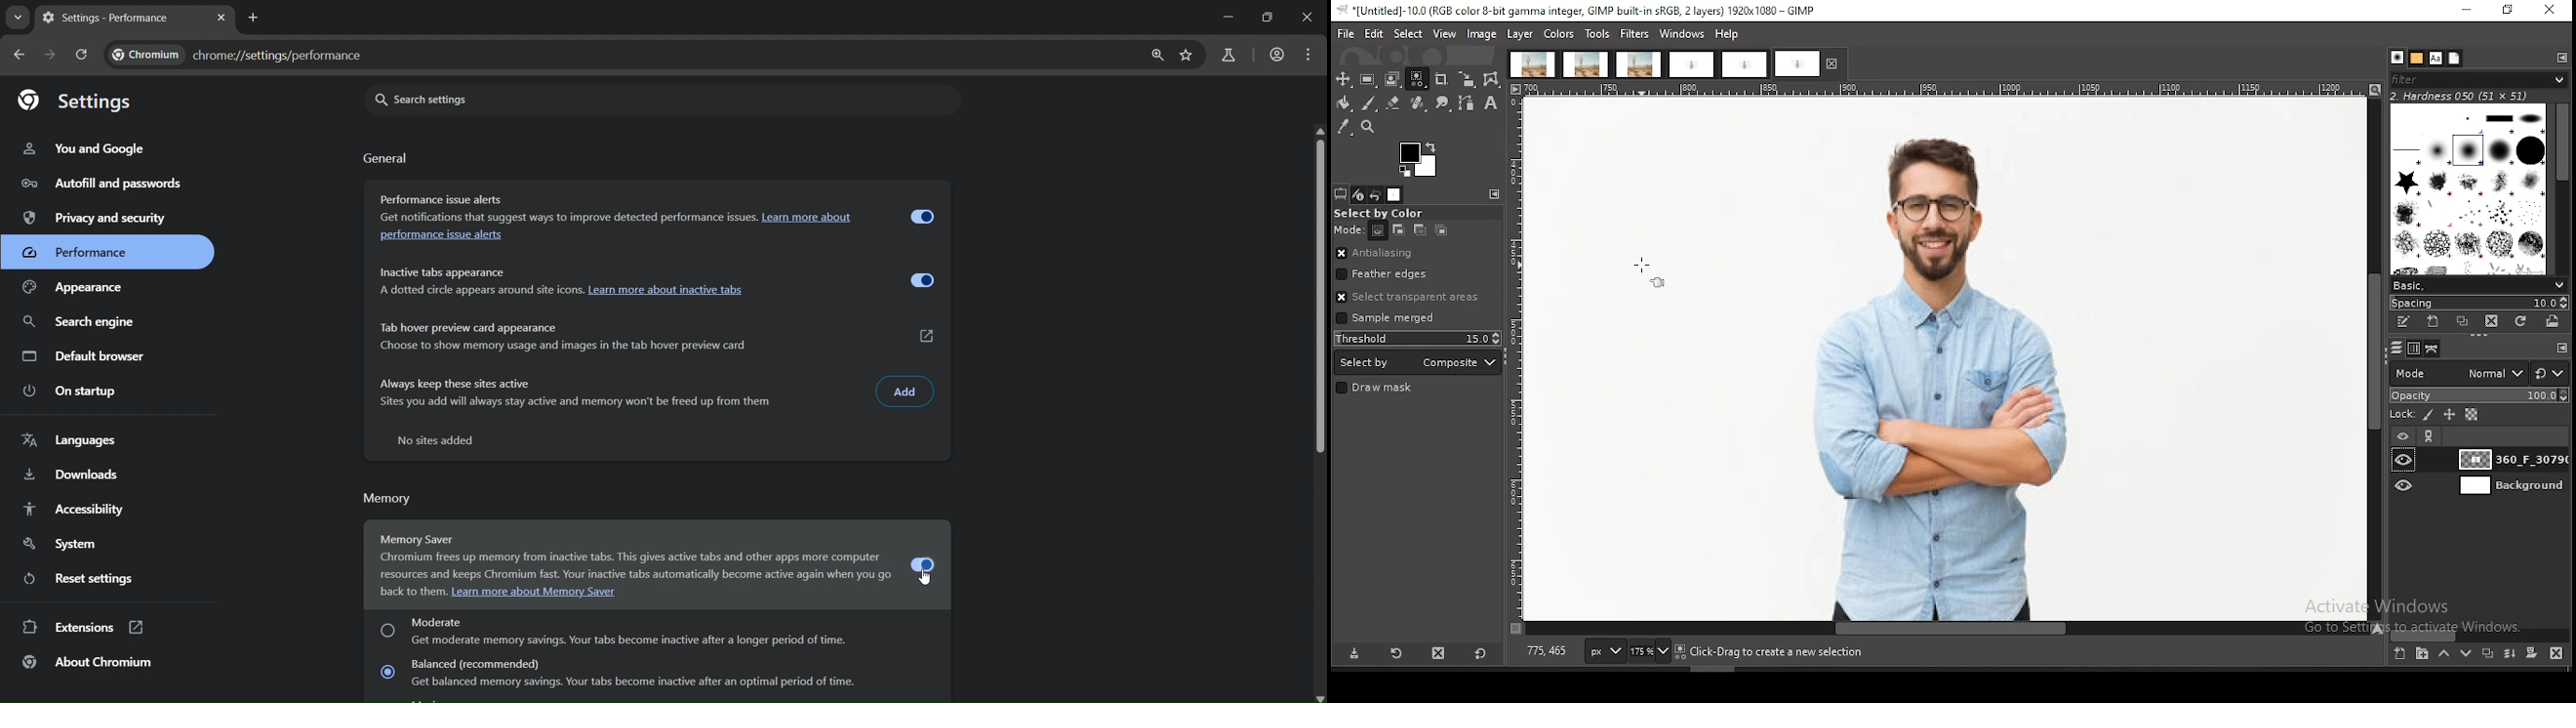 The width and height of the screenshot is (2576, 728). What do you see at coordinates (1439, 231) in the screenshot?
I see `intersect with the current selection` at bounding box center [1439, 231].